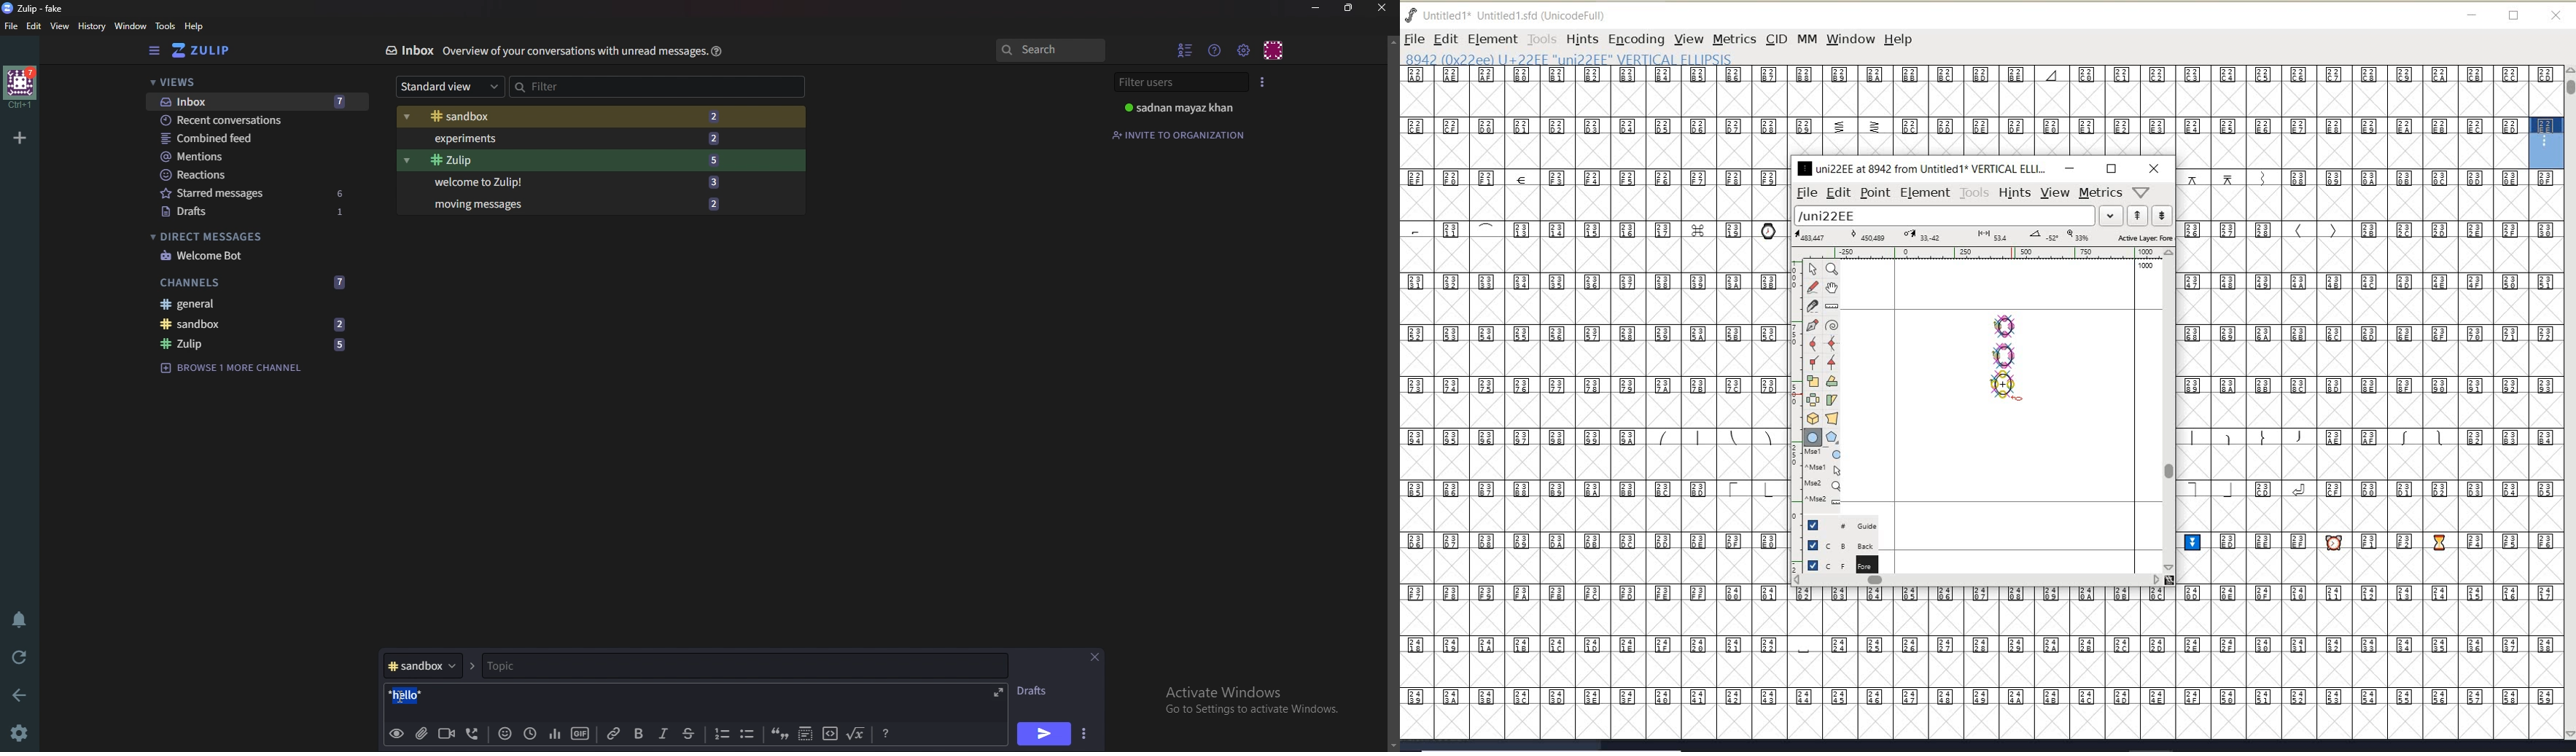  I want to click on change whether spiro is active or not, so click(1832, 327).